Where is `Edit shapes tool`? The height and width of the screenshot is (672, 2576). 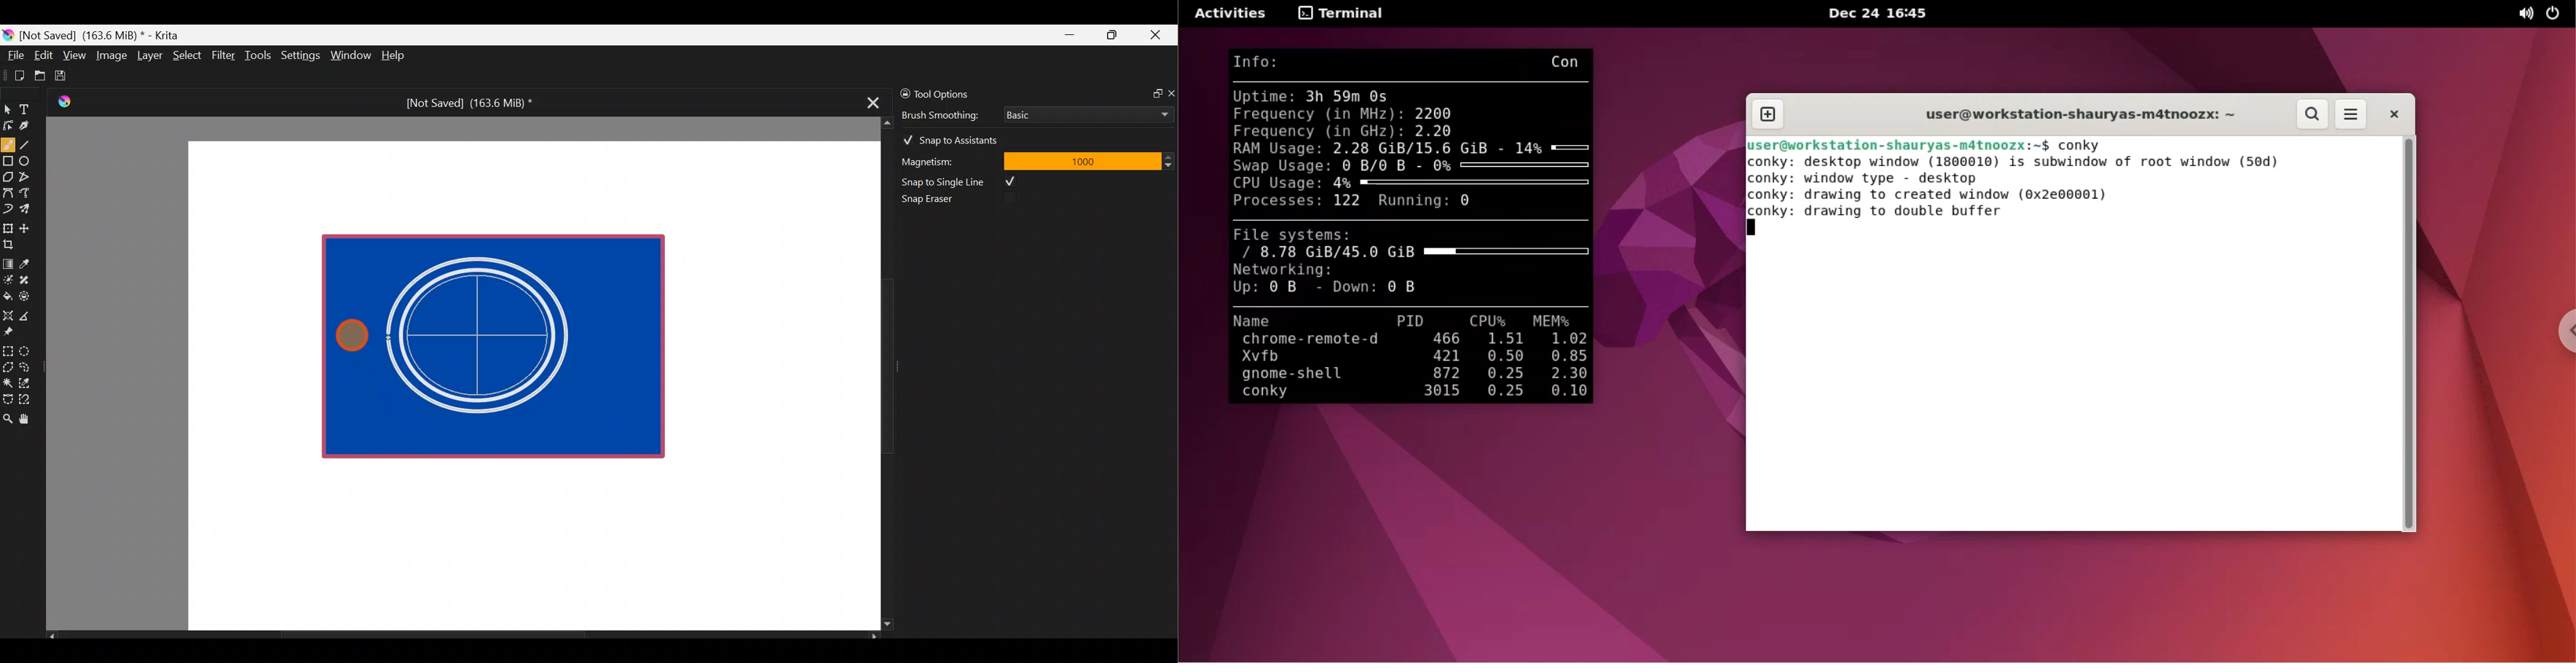
Edit shapes tool is located at coordinates (8, 125).